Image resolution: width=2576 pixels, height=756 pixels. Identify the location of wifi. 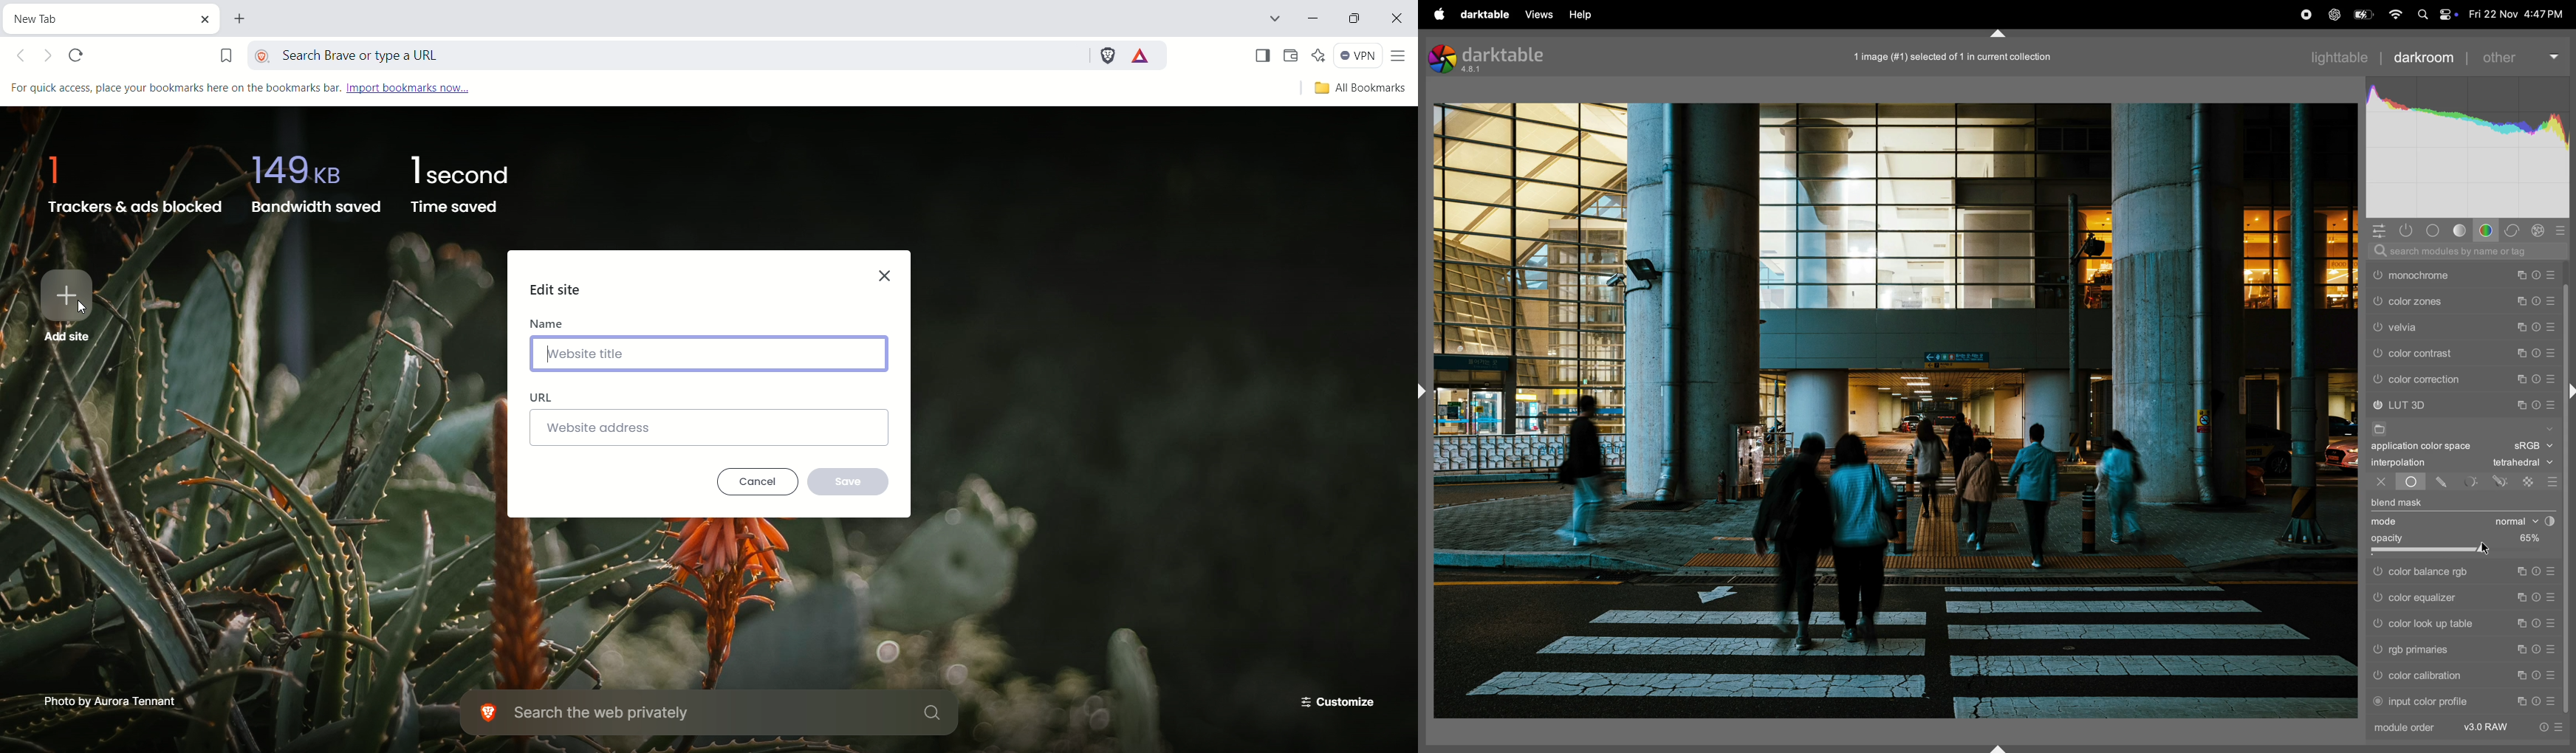
(2393, 14).